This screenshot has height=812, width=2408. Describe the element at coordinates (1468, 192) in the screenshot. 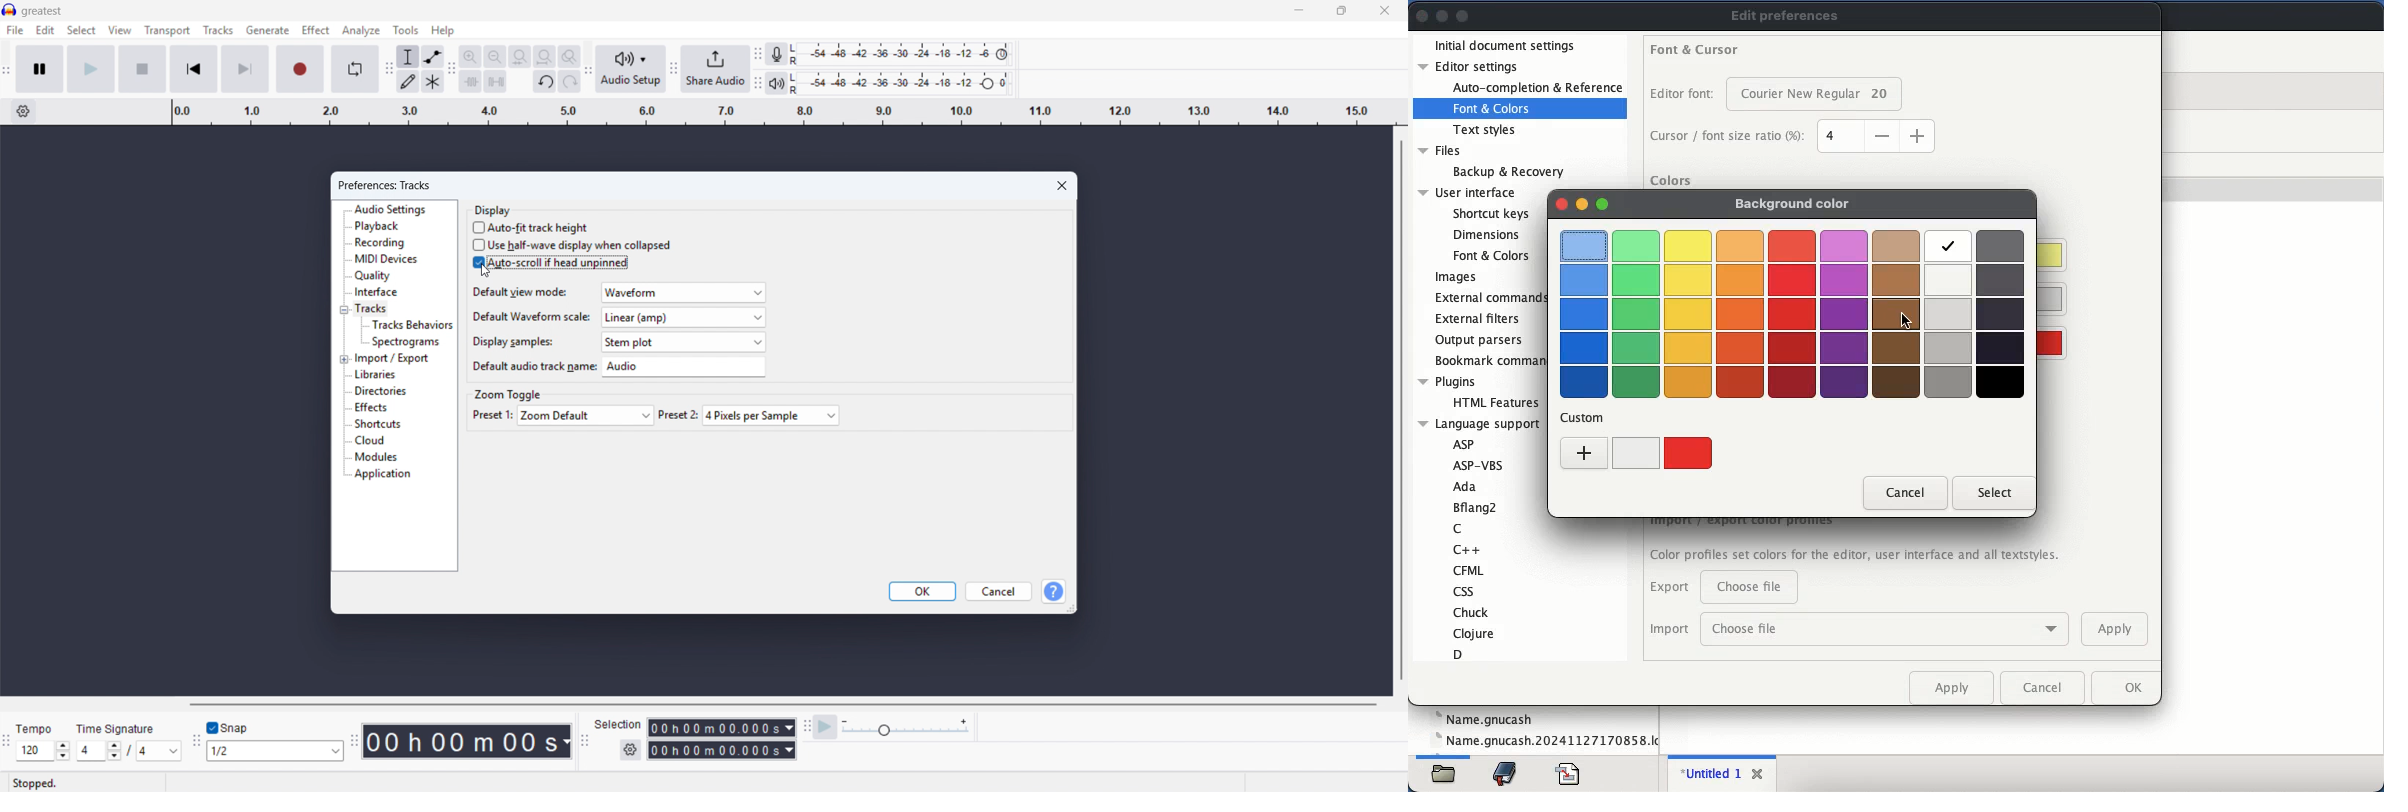

I see `User interface` at that location.